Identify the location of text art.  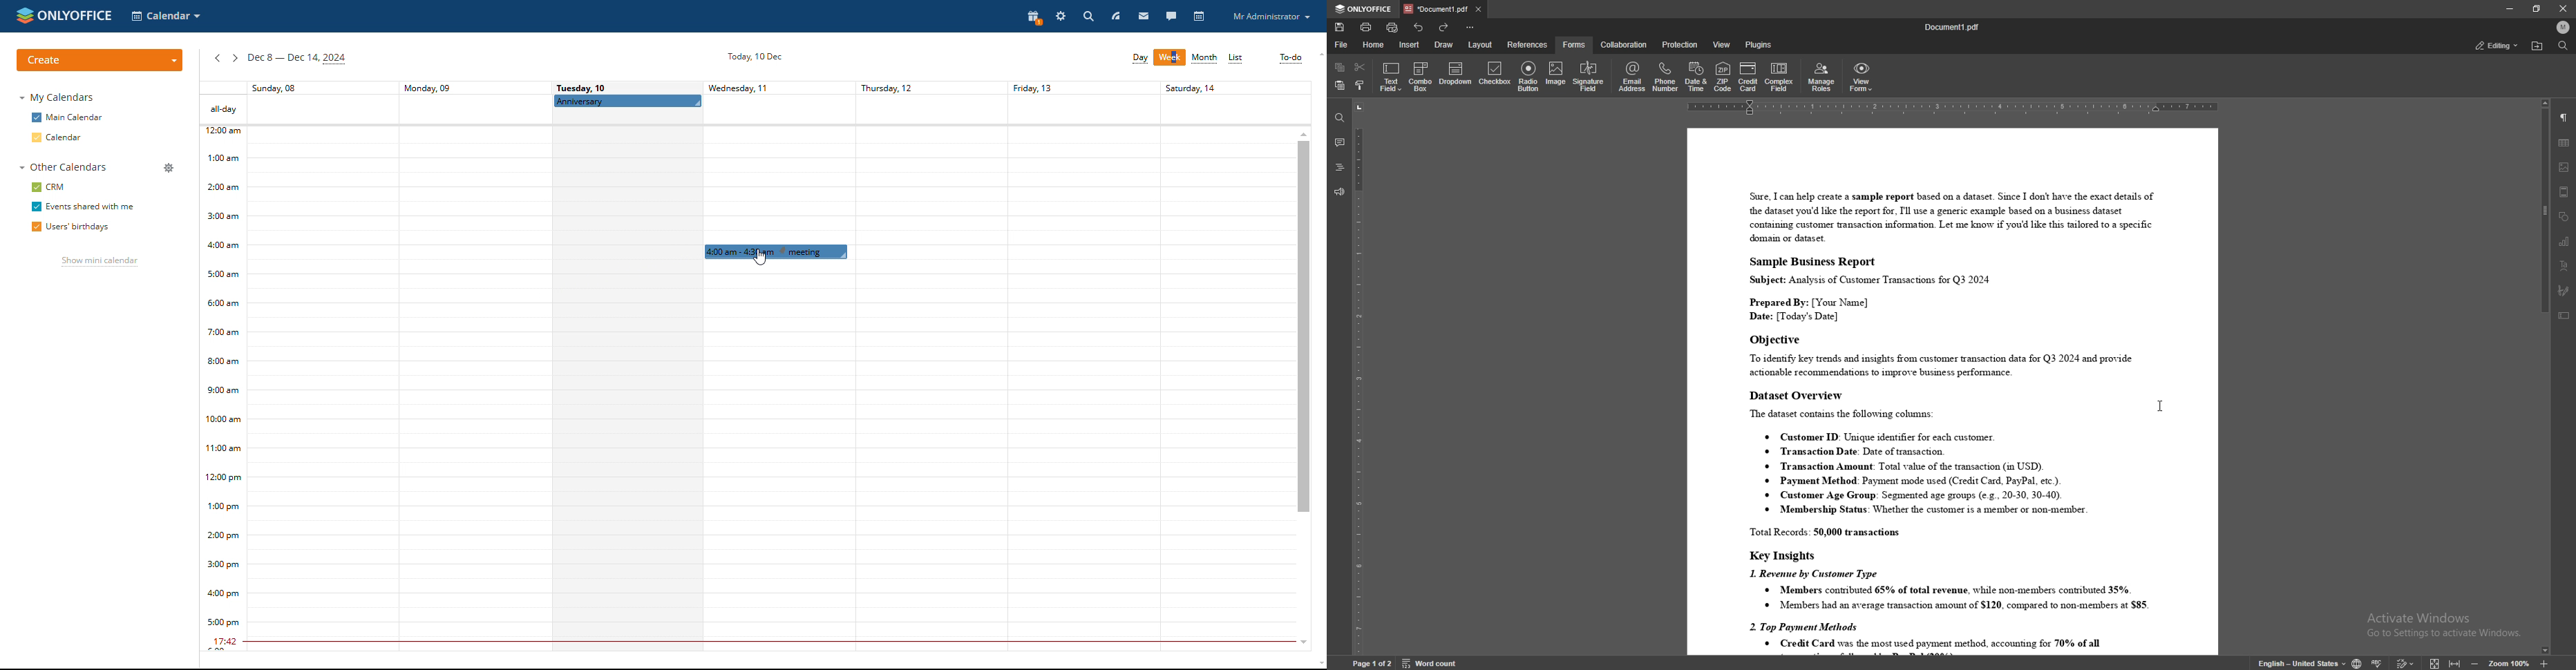
(2563, 266).